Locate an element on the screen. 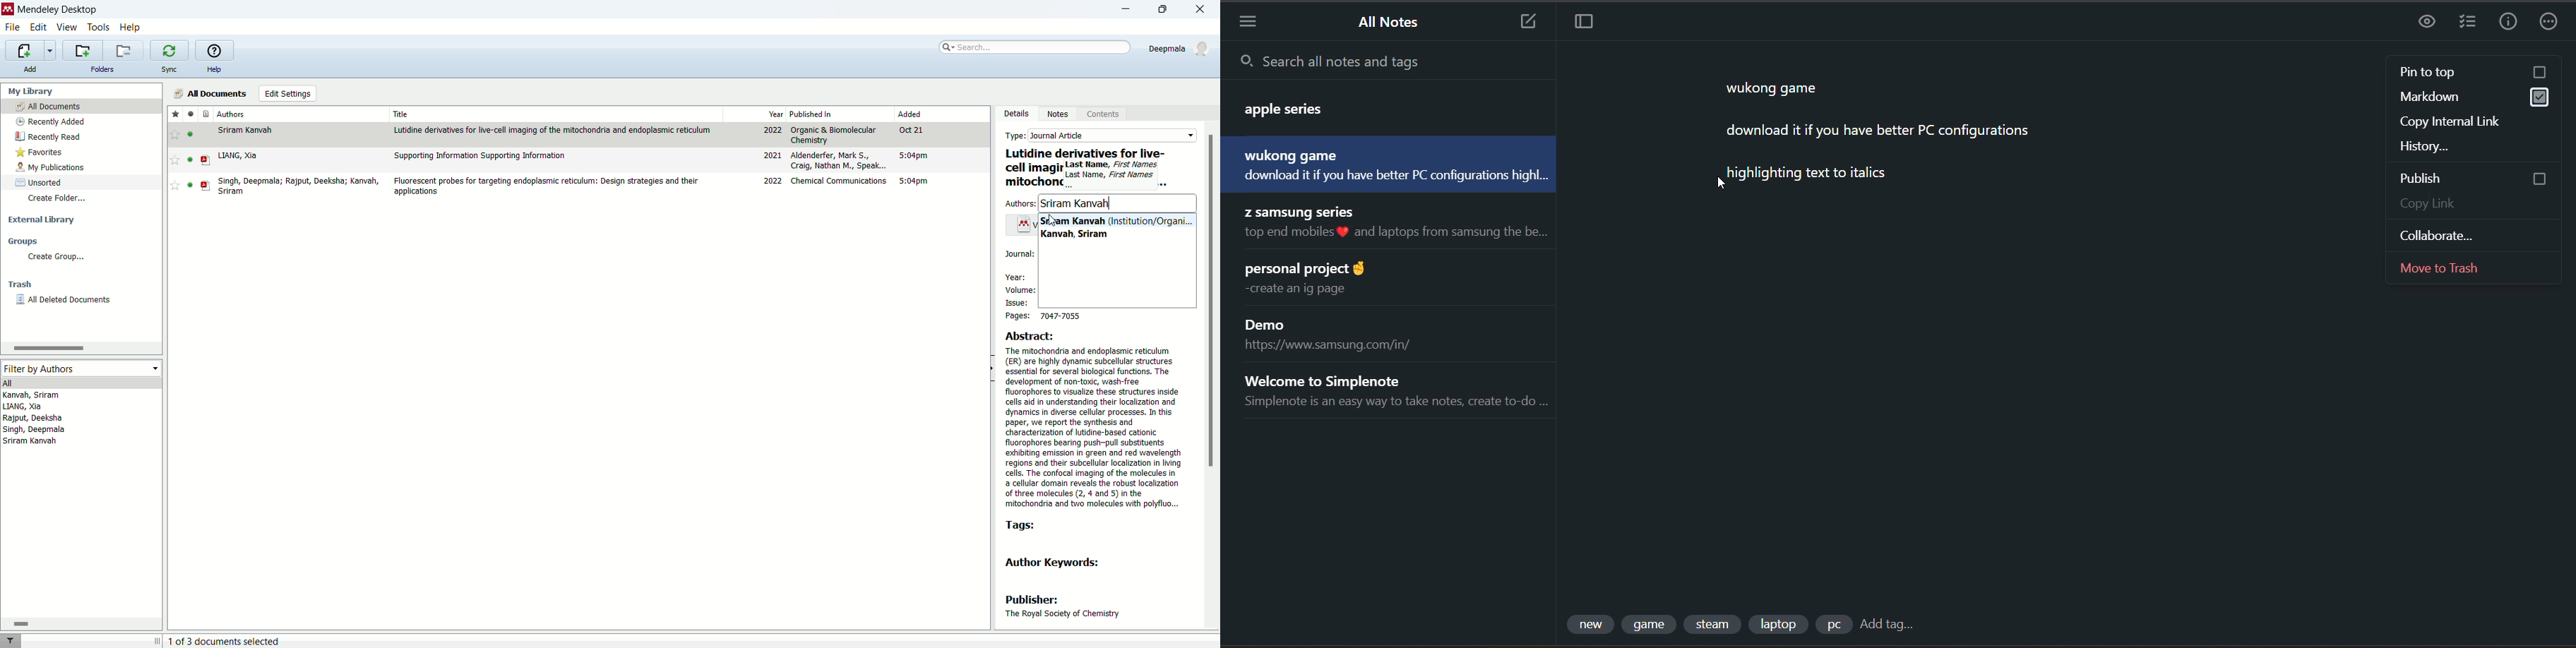 The height and width of the screenshot is (672, 2576). menu is located at coordinates (1248, 20).